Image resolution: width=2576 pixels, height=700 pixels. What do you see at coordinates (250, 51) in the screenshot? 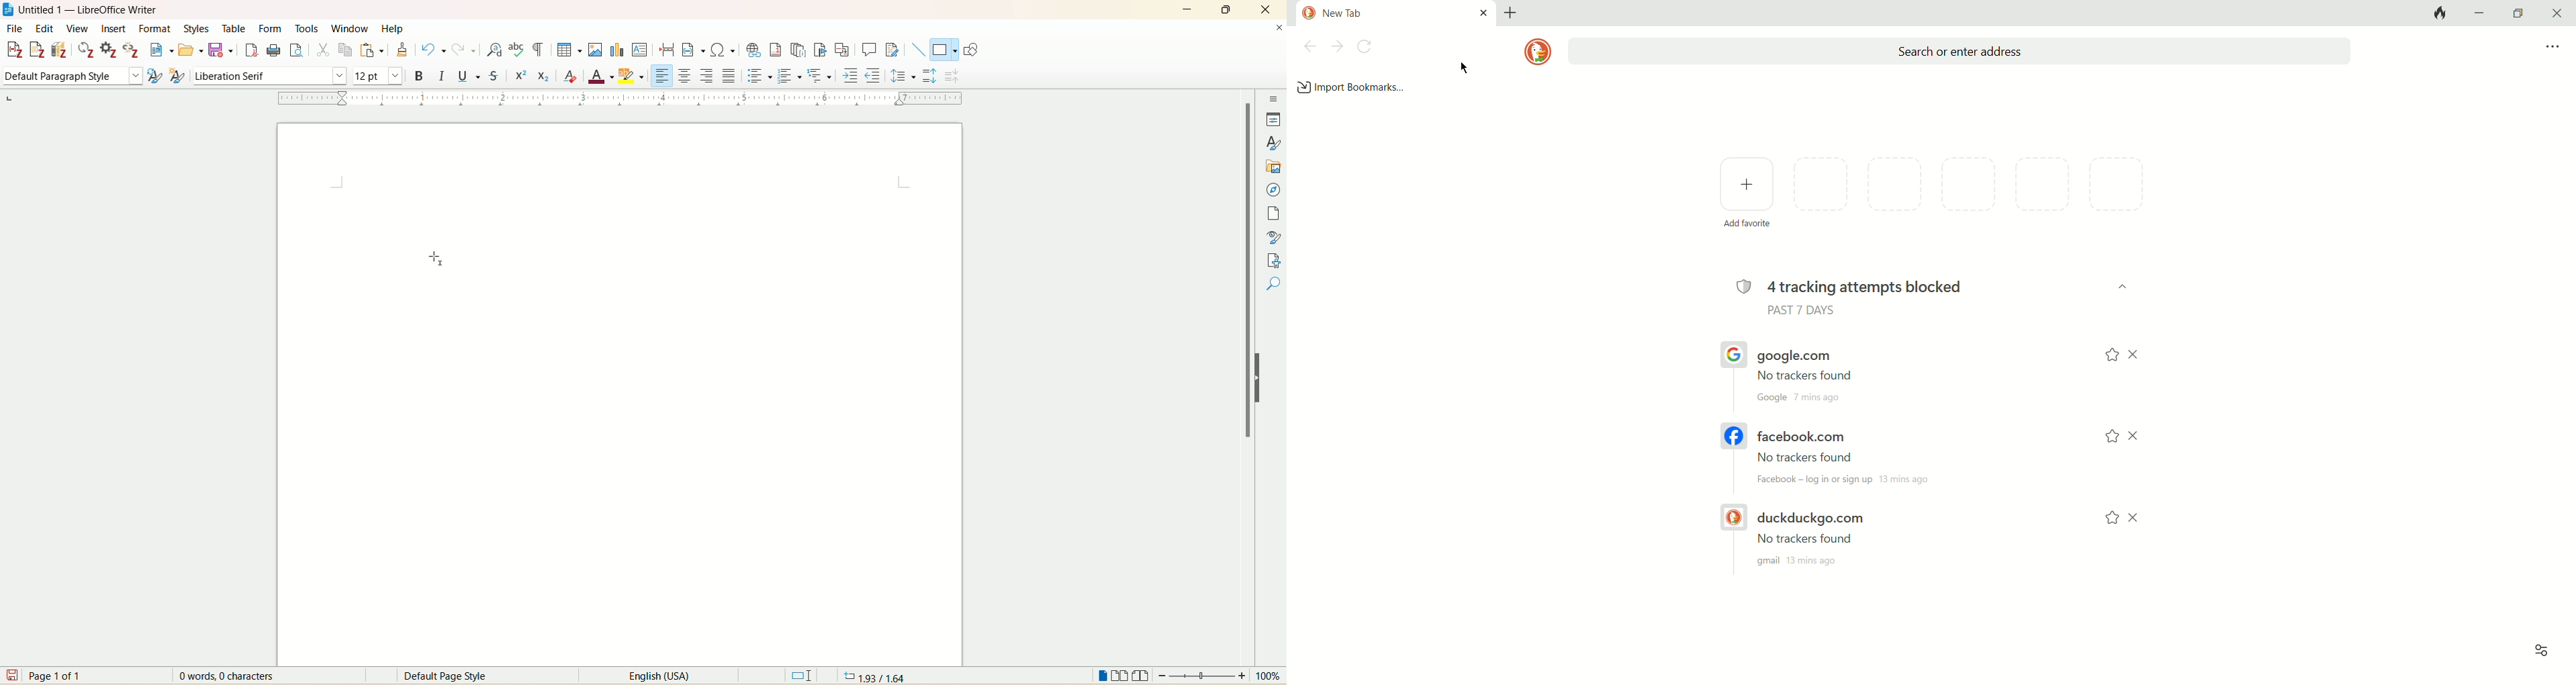
I see `export as pdf` at bounding box center [250, 51].